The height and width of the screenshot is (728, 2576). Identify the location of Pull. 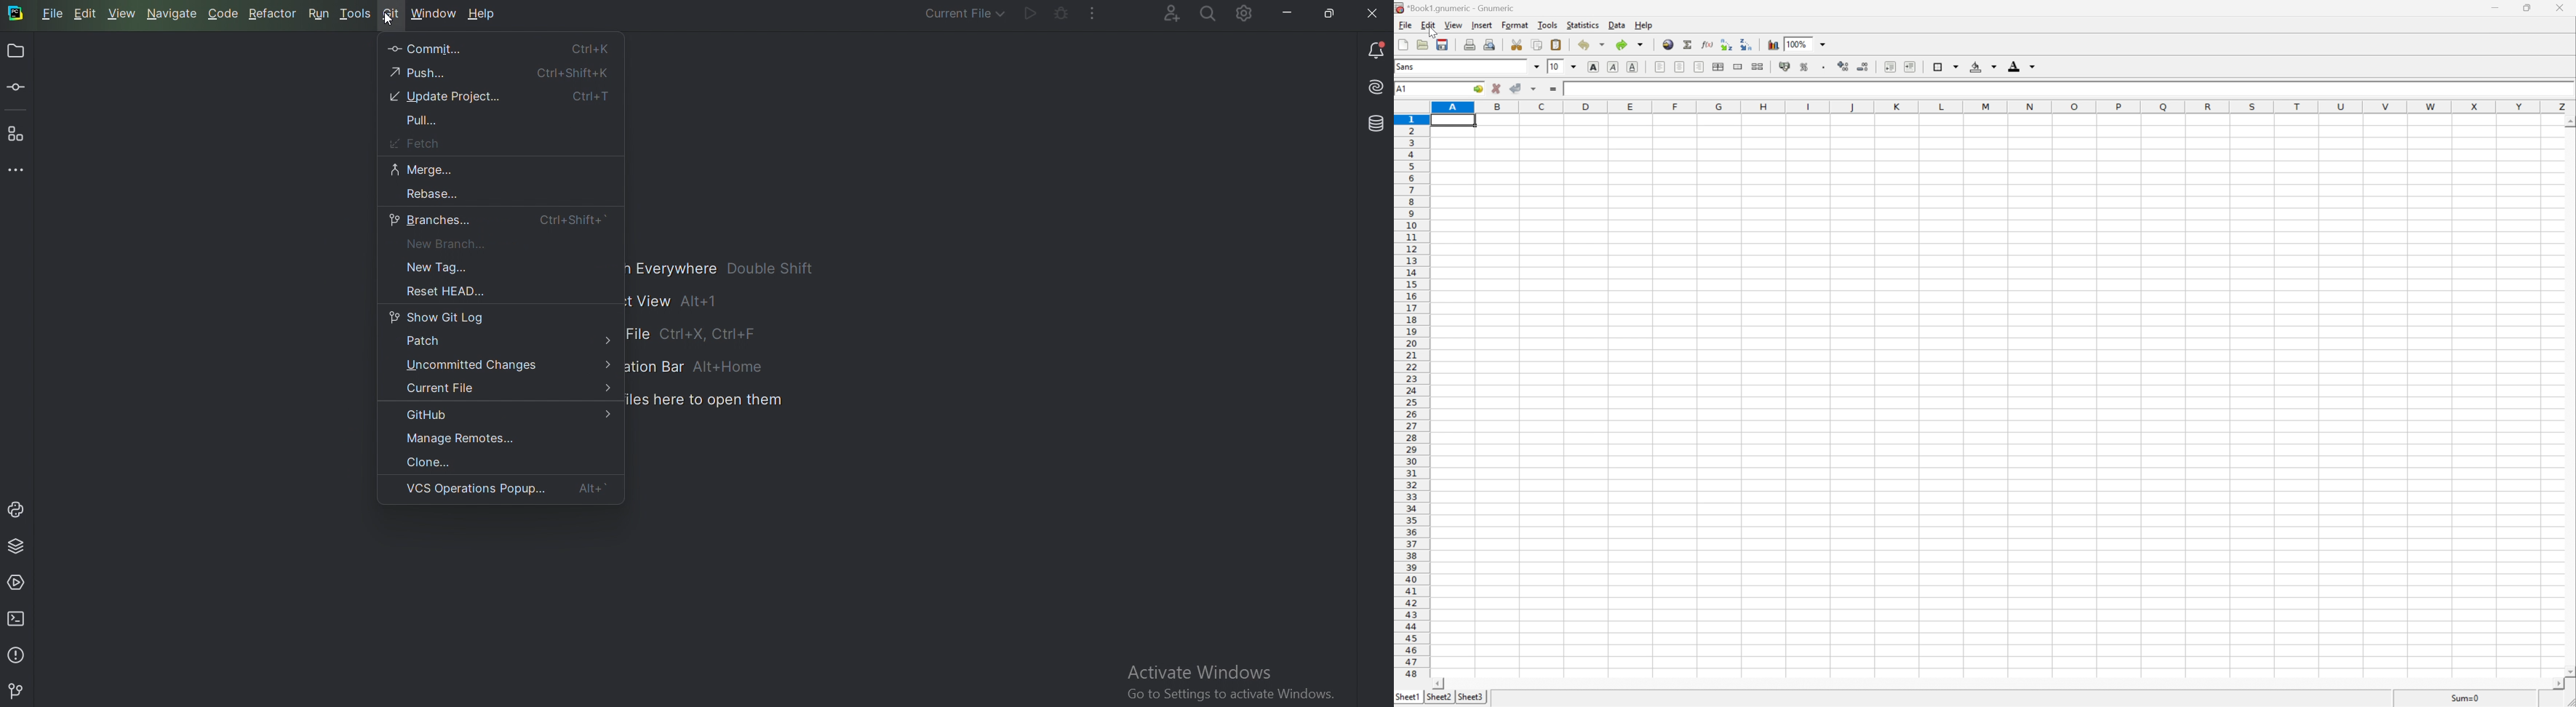
(424, 120).